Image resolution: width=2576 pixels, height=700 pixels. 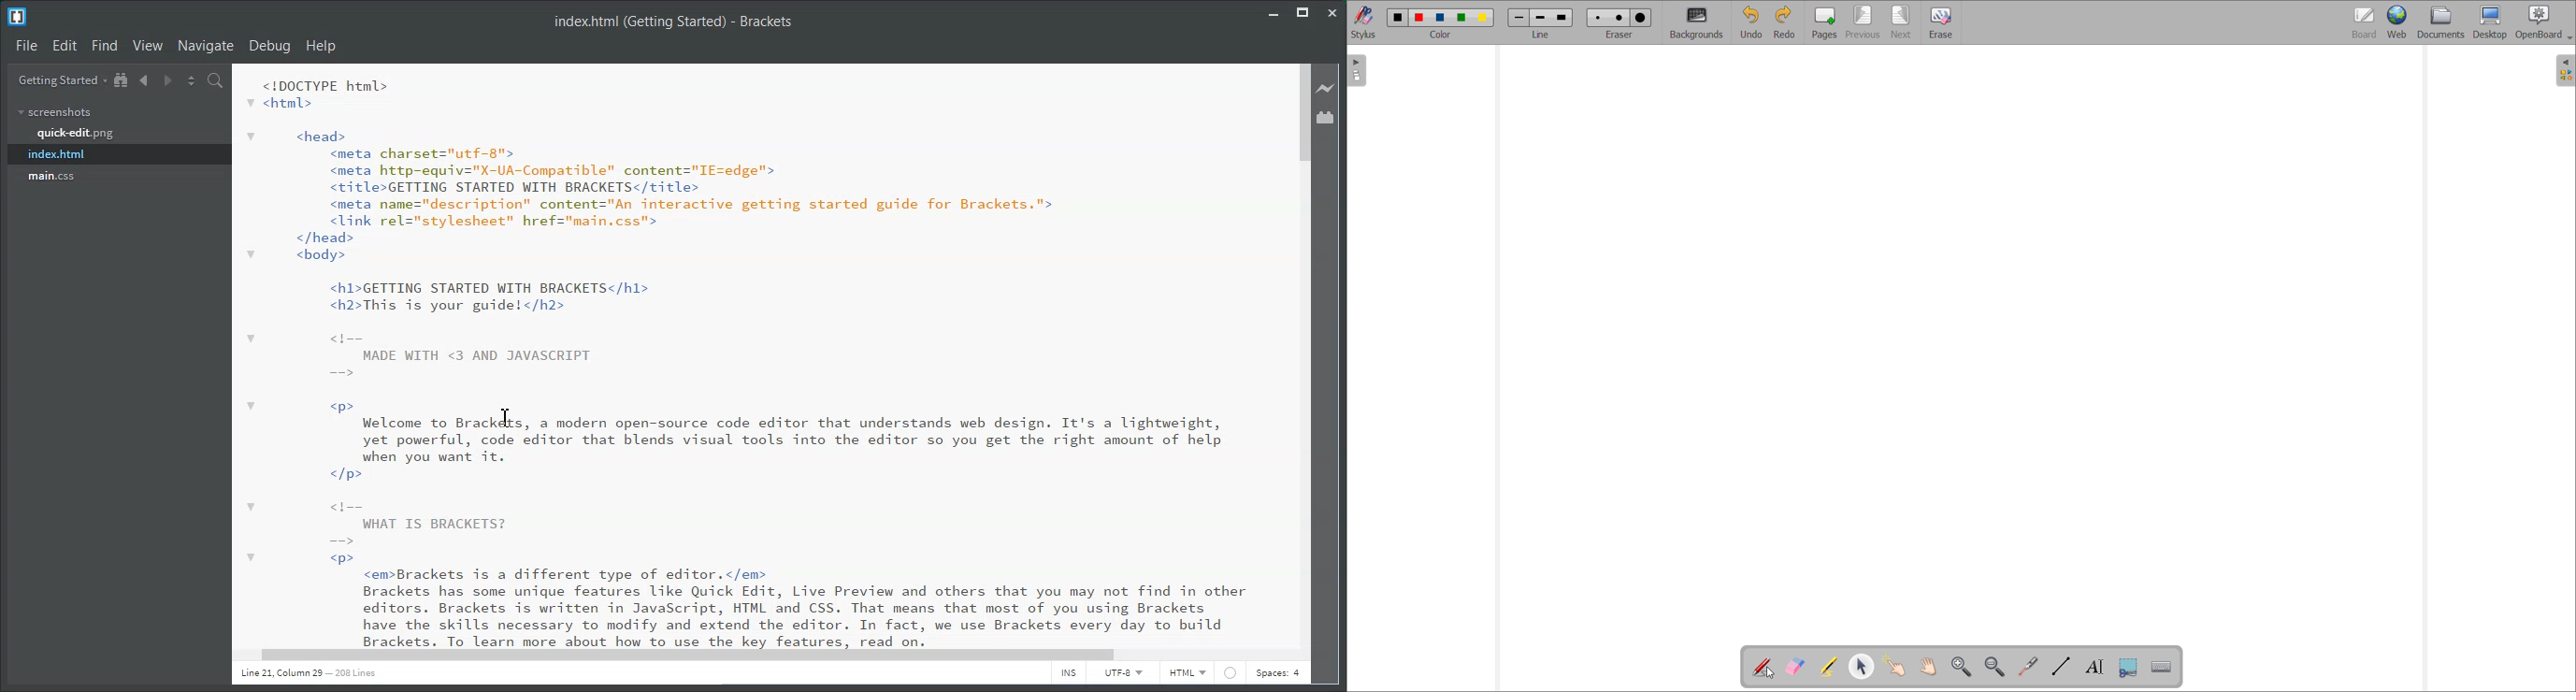 What do you see at coordinates (1961, 348) in the screenshot?
I see `board space` at bounding box center [1961, 348].